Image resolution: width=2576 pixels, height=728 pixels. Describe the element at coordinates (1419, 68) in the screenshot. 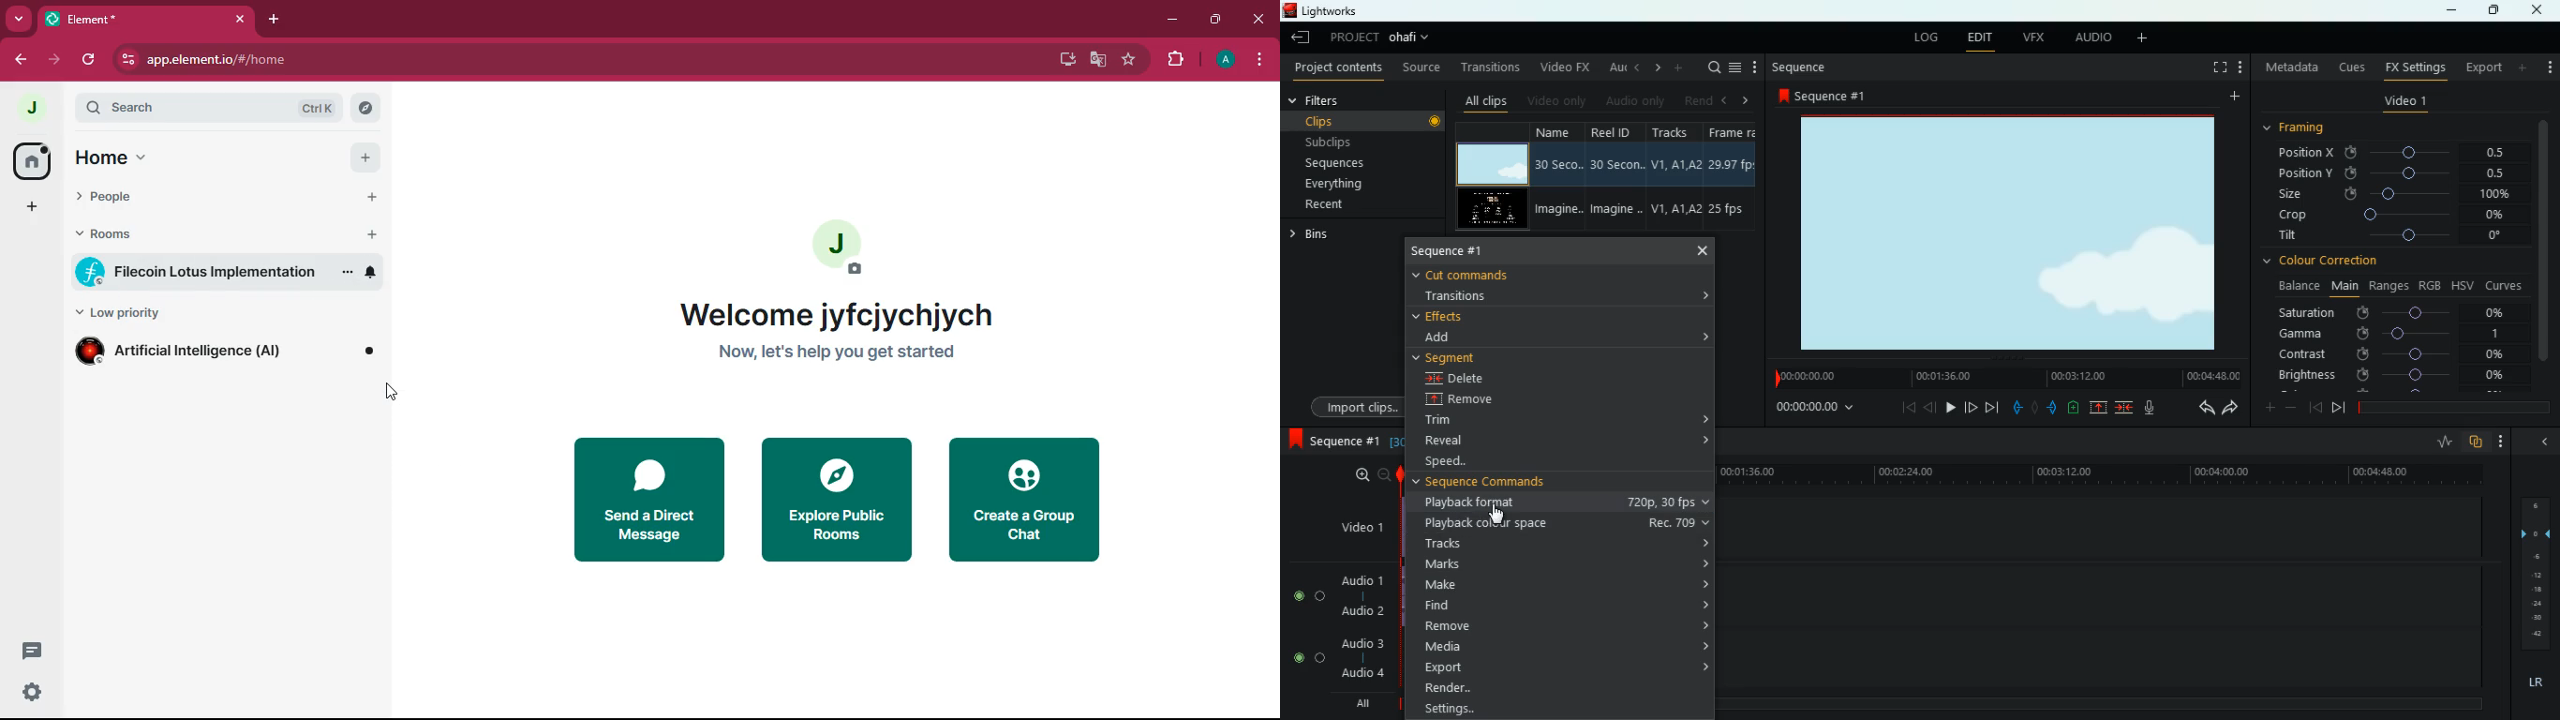

I see `source` at that location.